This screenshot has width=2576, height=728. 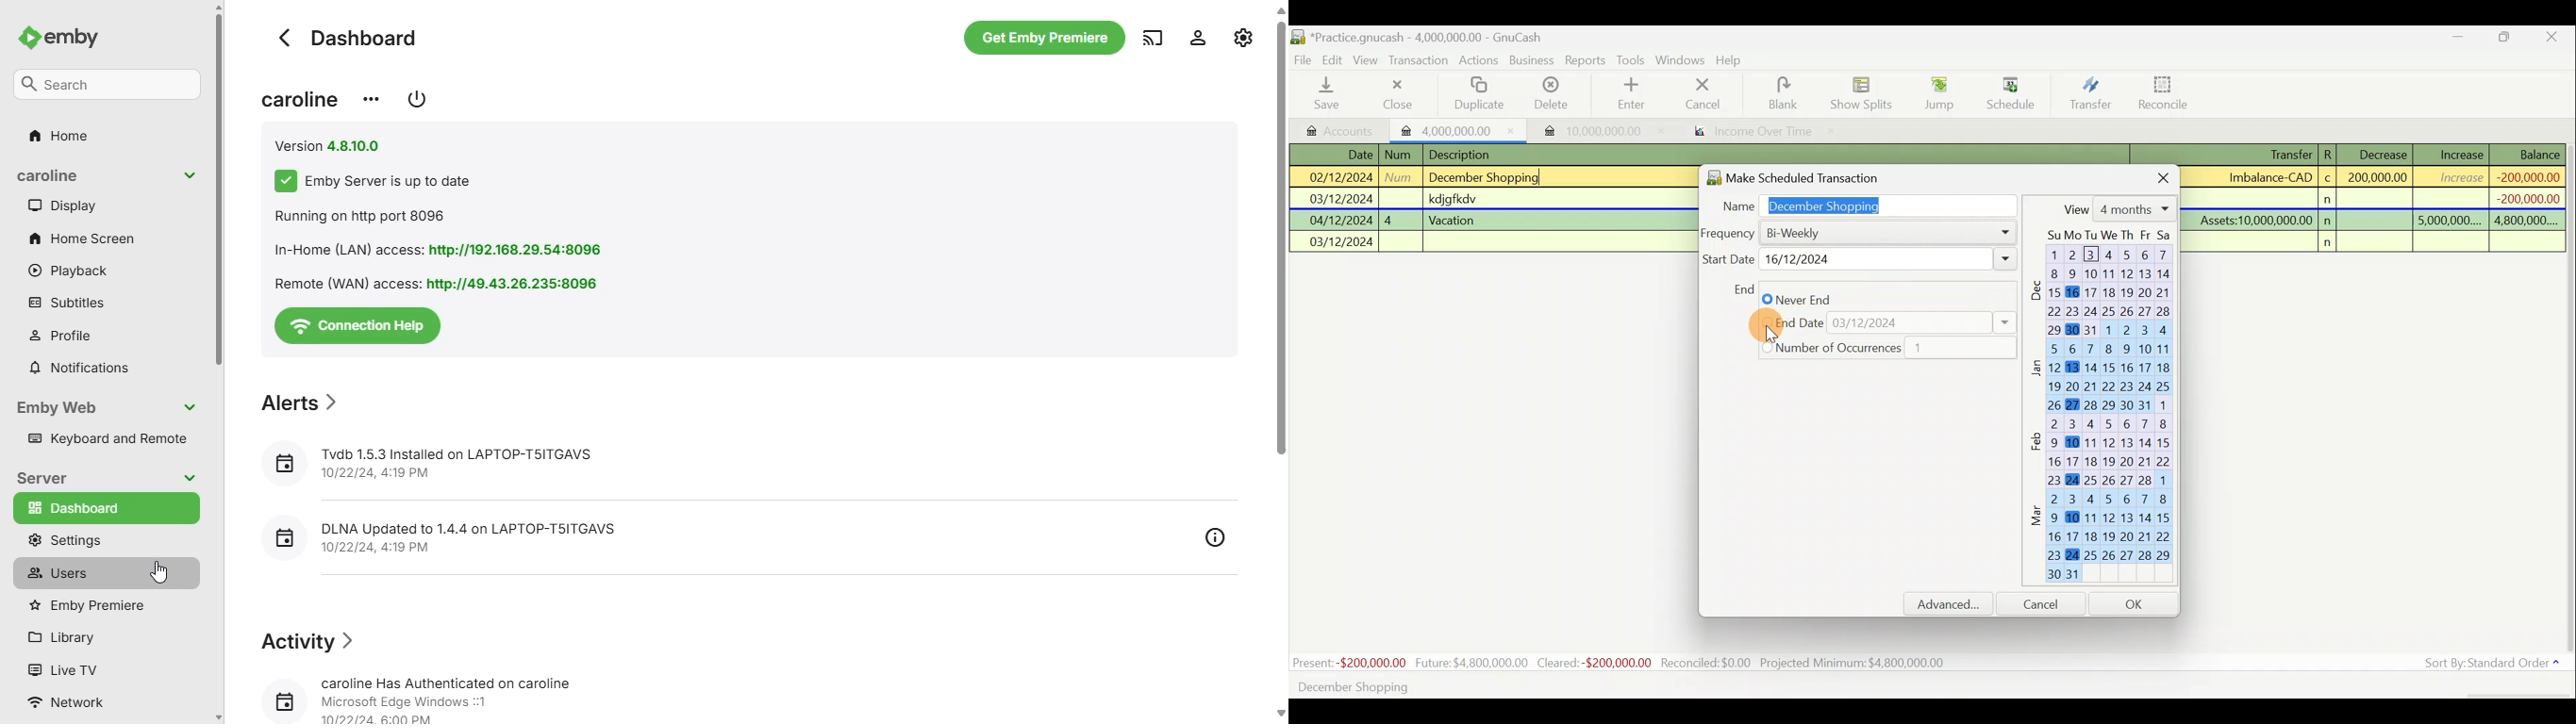 What do you see at coordinates (1433, 38) in the screenshot?
I see `Document name` at bounding box center [1433, 38].